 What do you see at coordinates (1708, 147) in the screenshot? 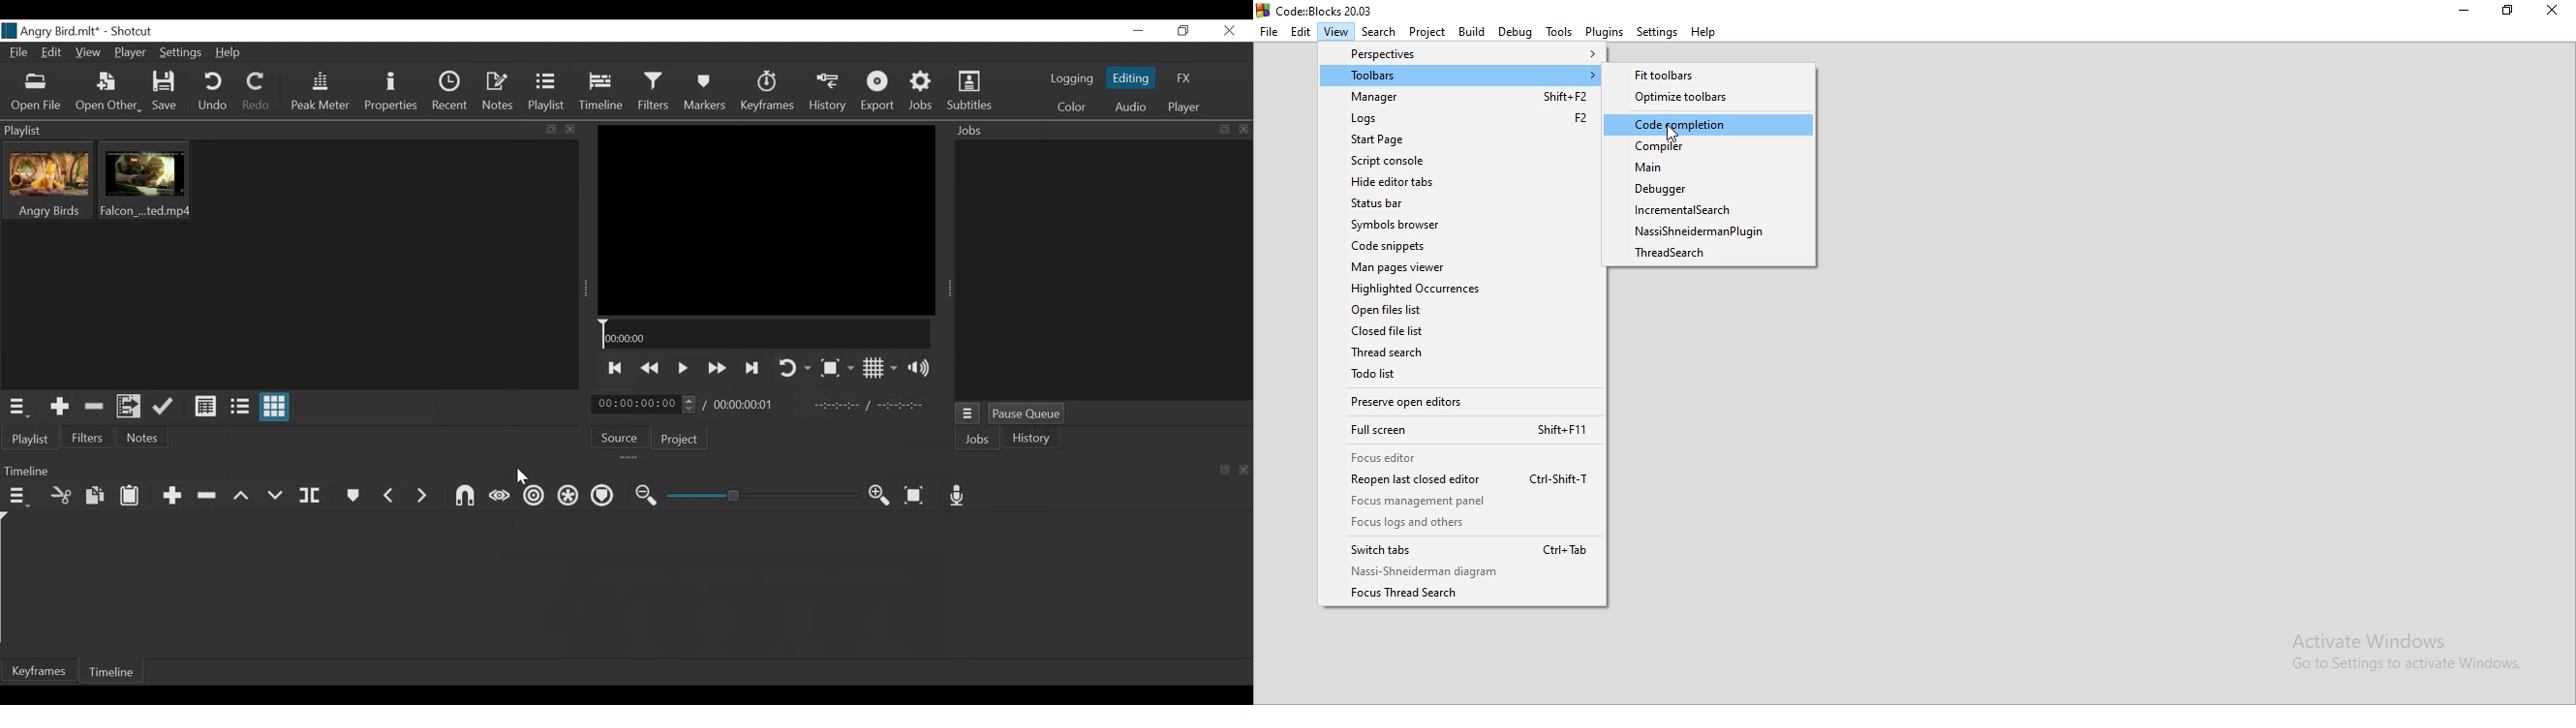
I see `Compiler` at bounding box center [1708, 147].